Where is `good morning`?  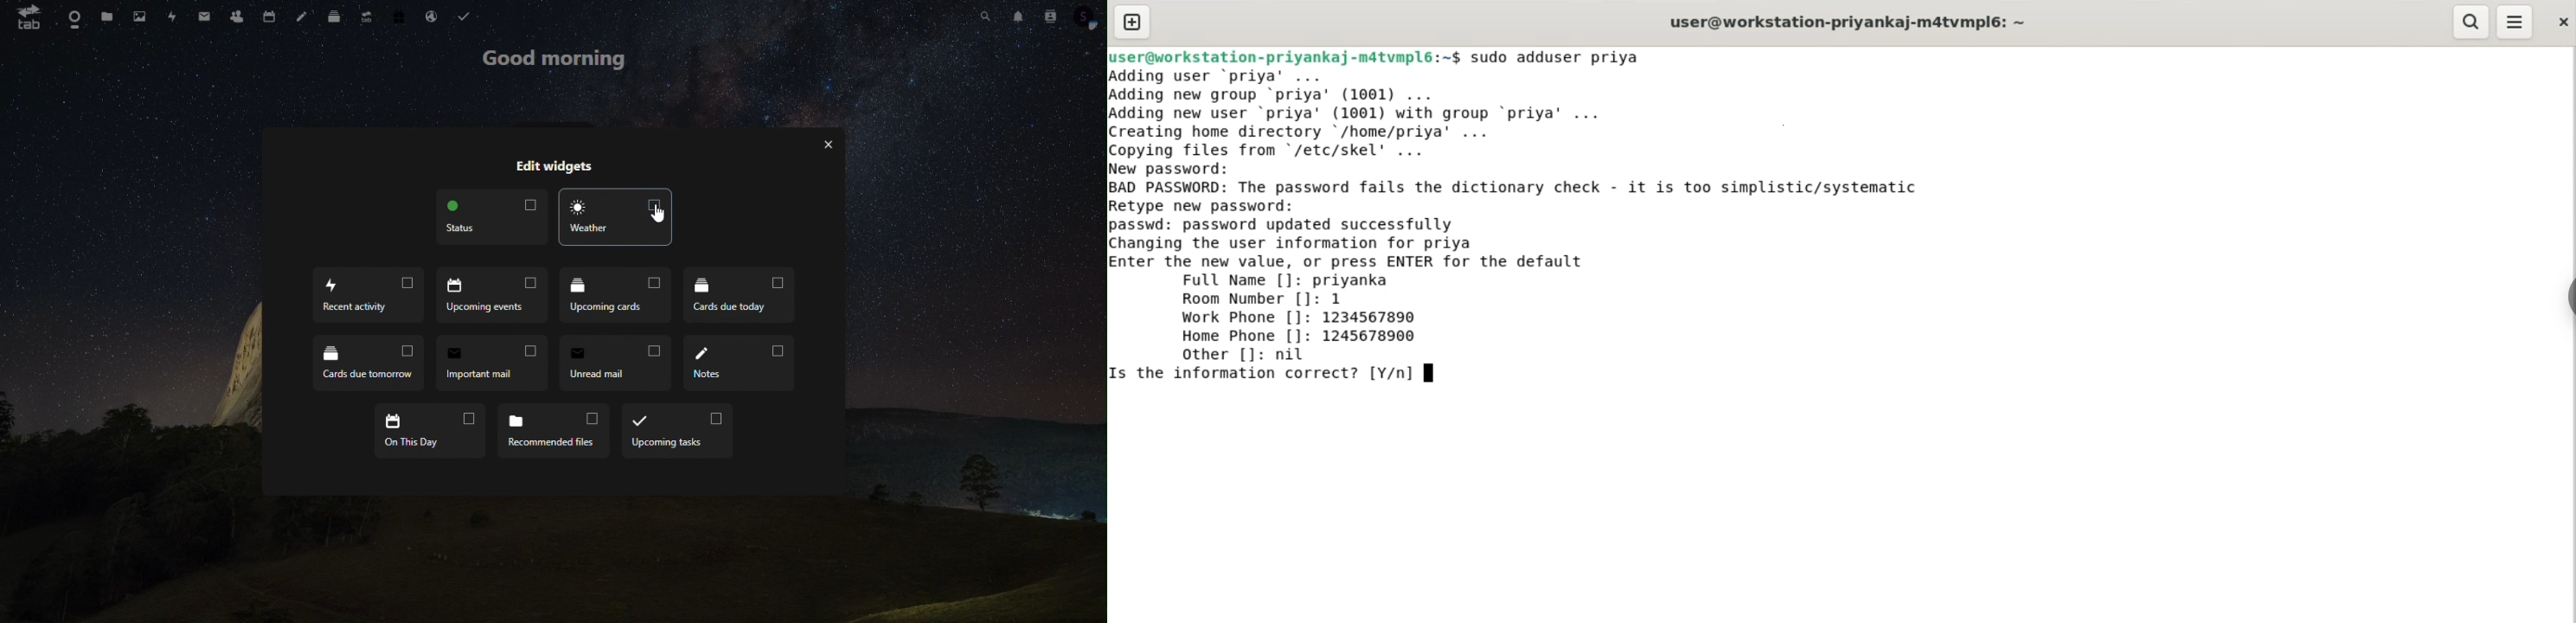 good morning is located at coordinates (557, 59).